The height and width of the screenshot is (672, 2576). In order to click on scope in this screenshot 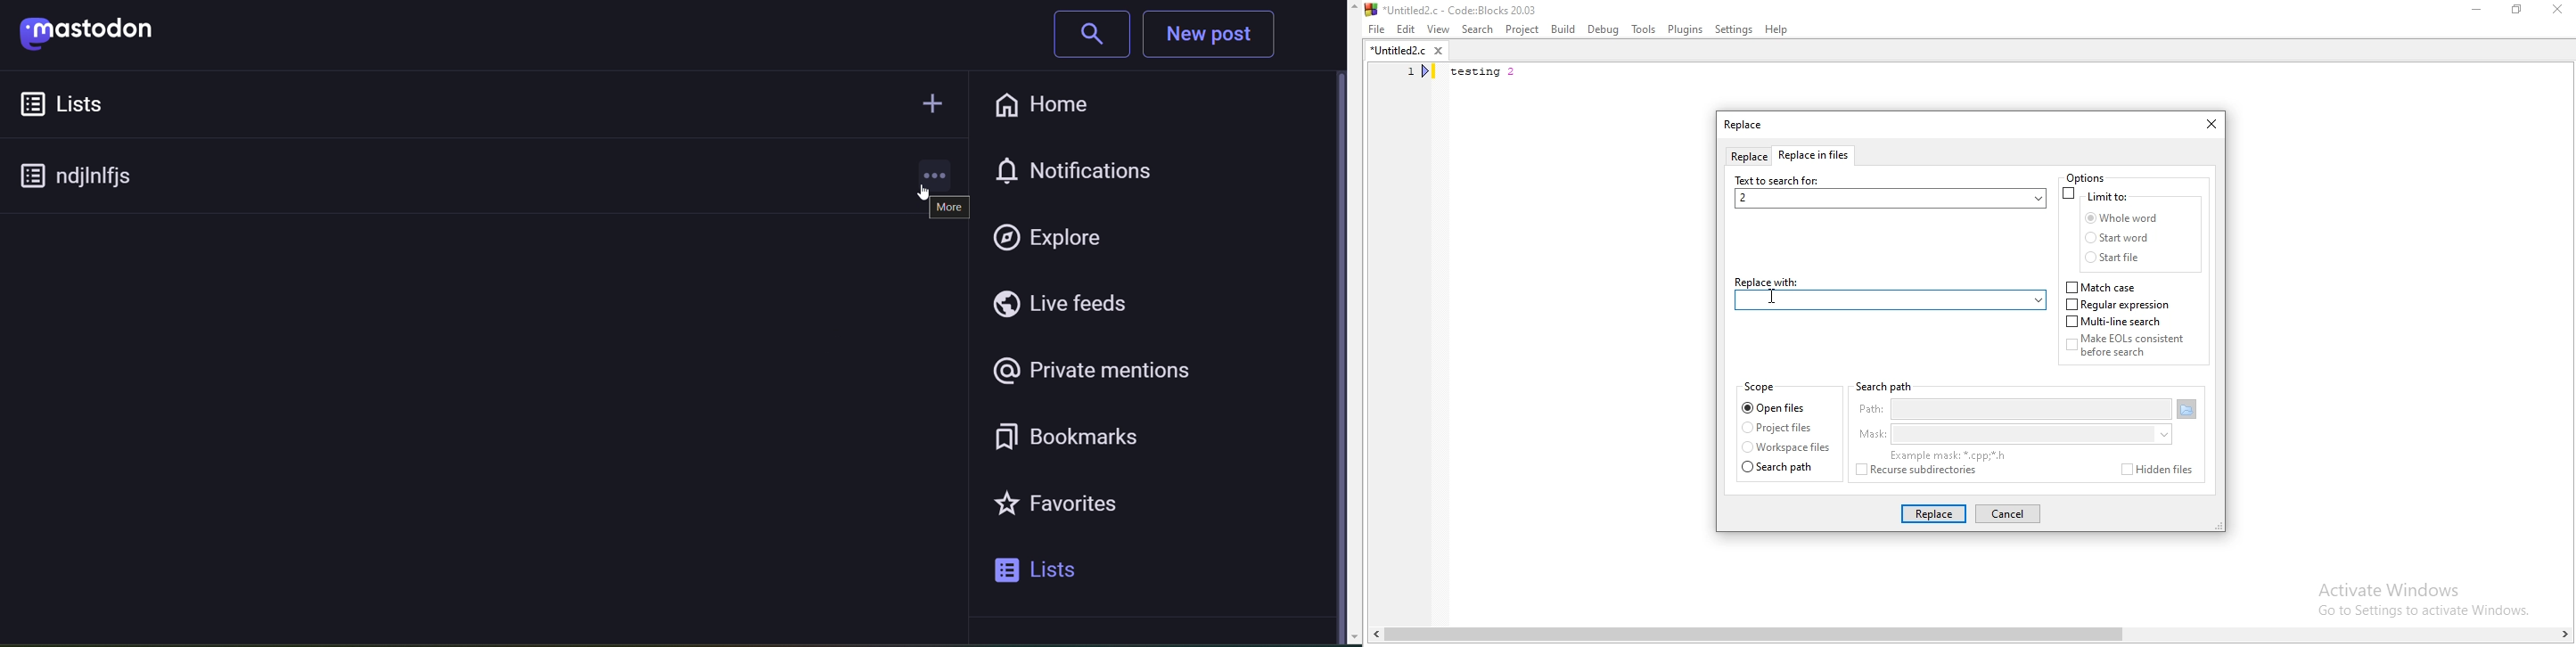, I will do `click(1762, 388)`.